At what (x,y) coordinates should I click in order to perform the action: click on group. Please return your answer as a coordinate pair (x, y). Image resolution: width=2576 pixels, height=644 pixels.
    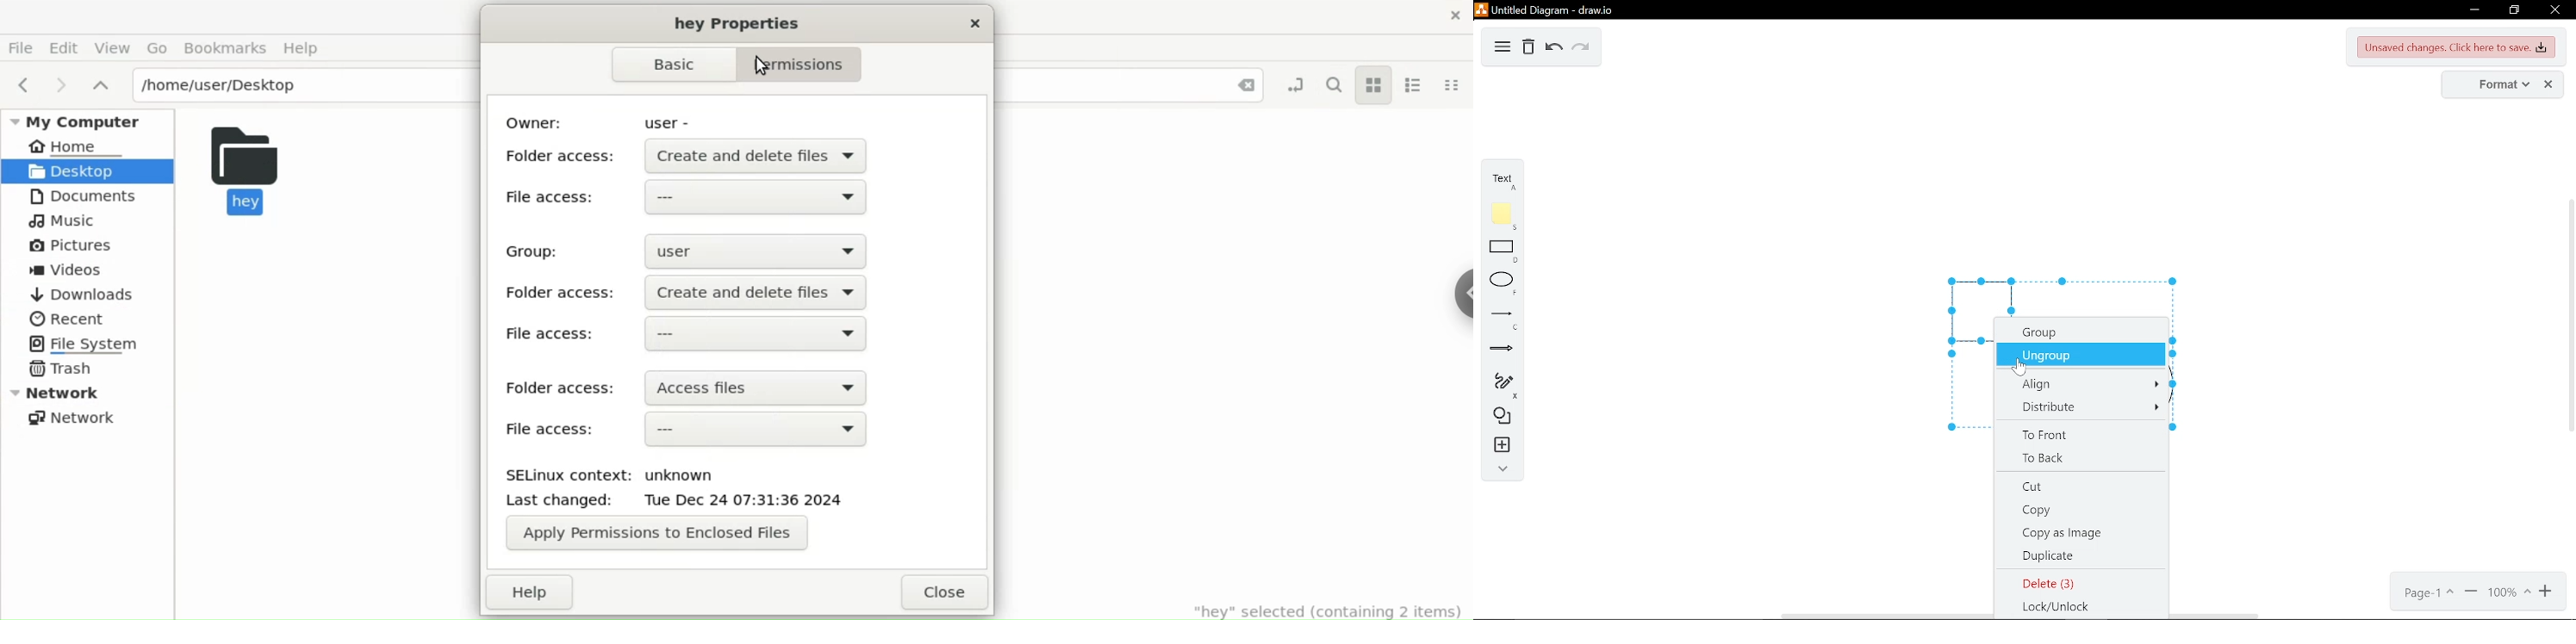
    Looking at the image, I should click on (2085, 331).